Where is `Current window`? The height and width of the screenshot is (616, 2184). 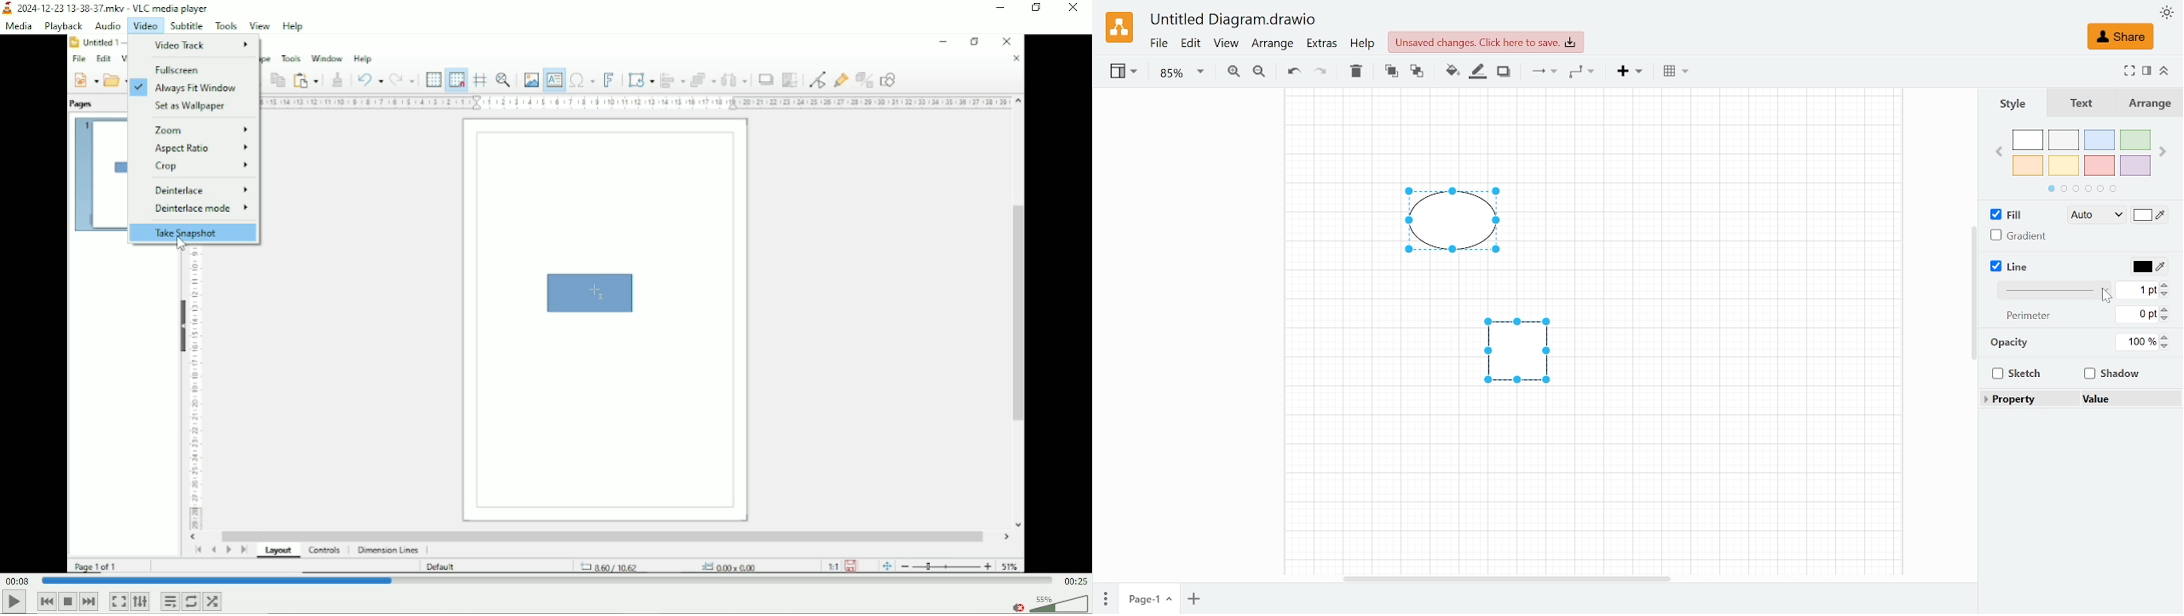
Current window is located at coordinates (1234, 20).